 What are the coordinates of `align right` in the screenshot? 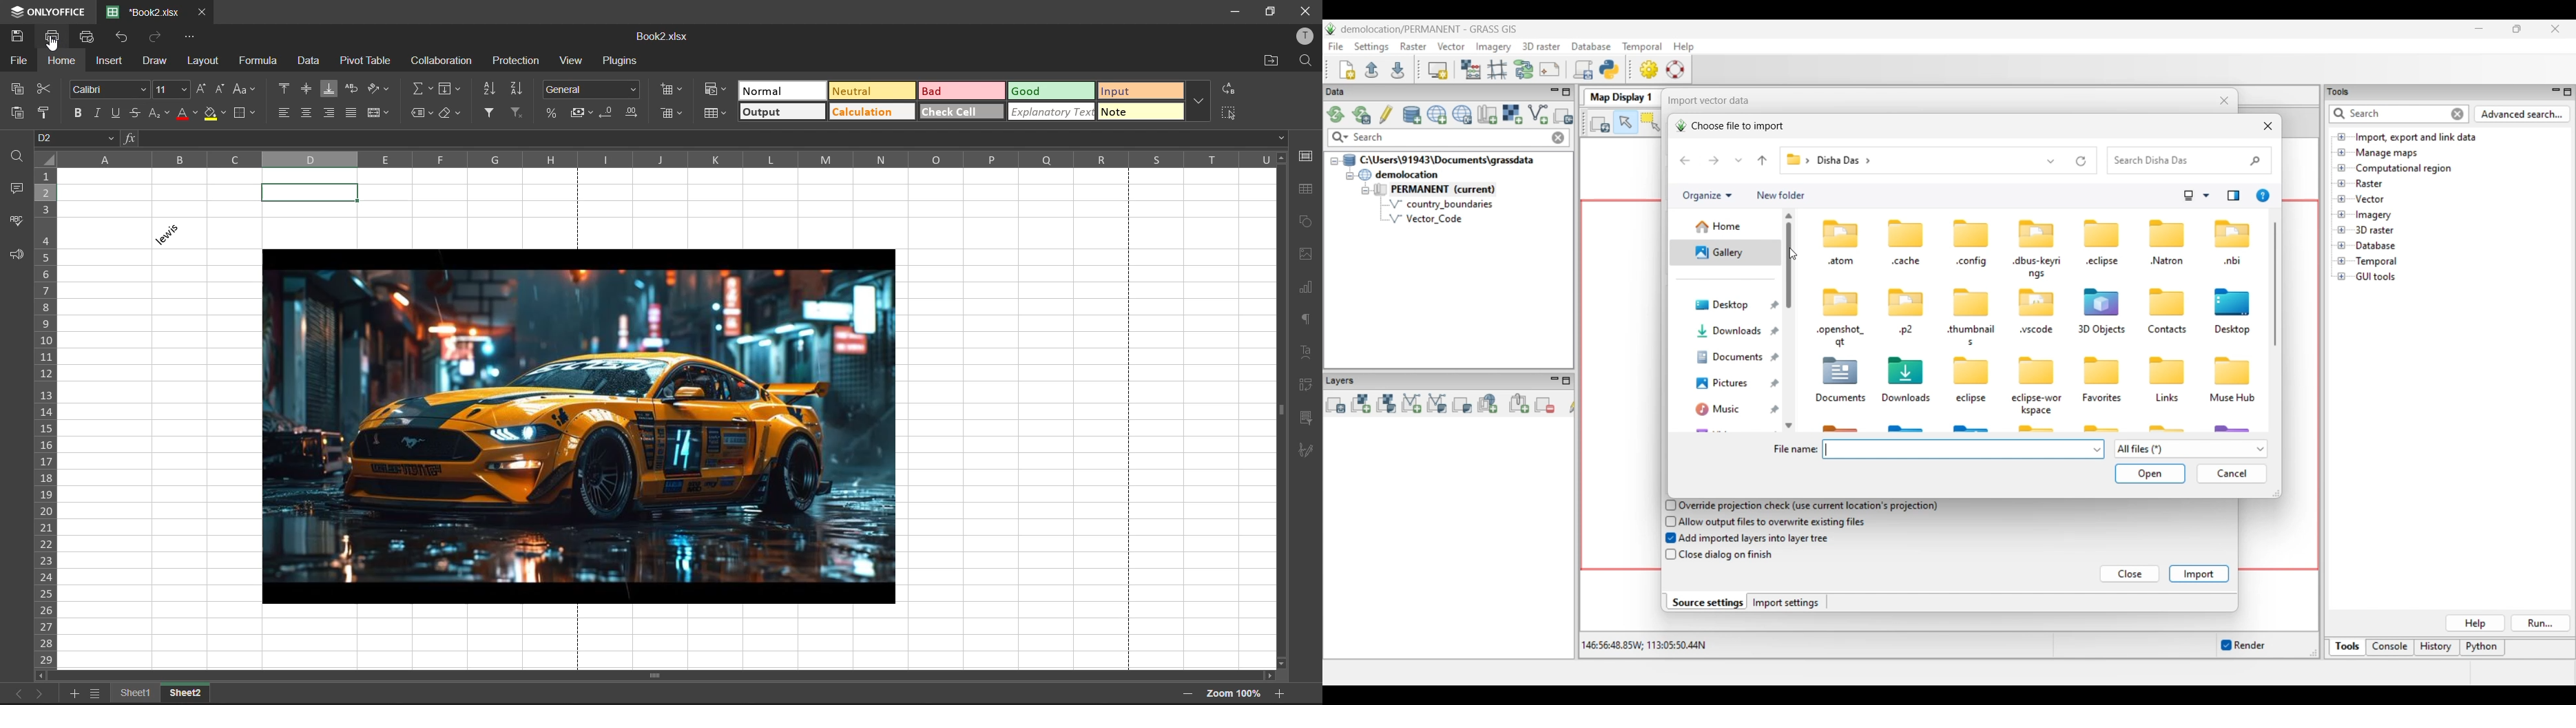 It's located at (333, 114).